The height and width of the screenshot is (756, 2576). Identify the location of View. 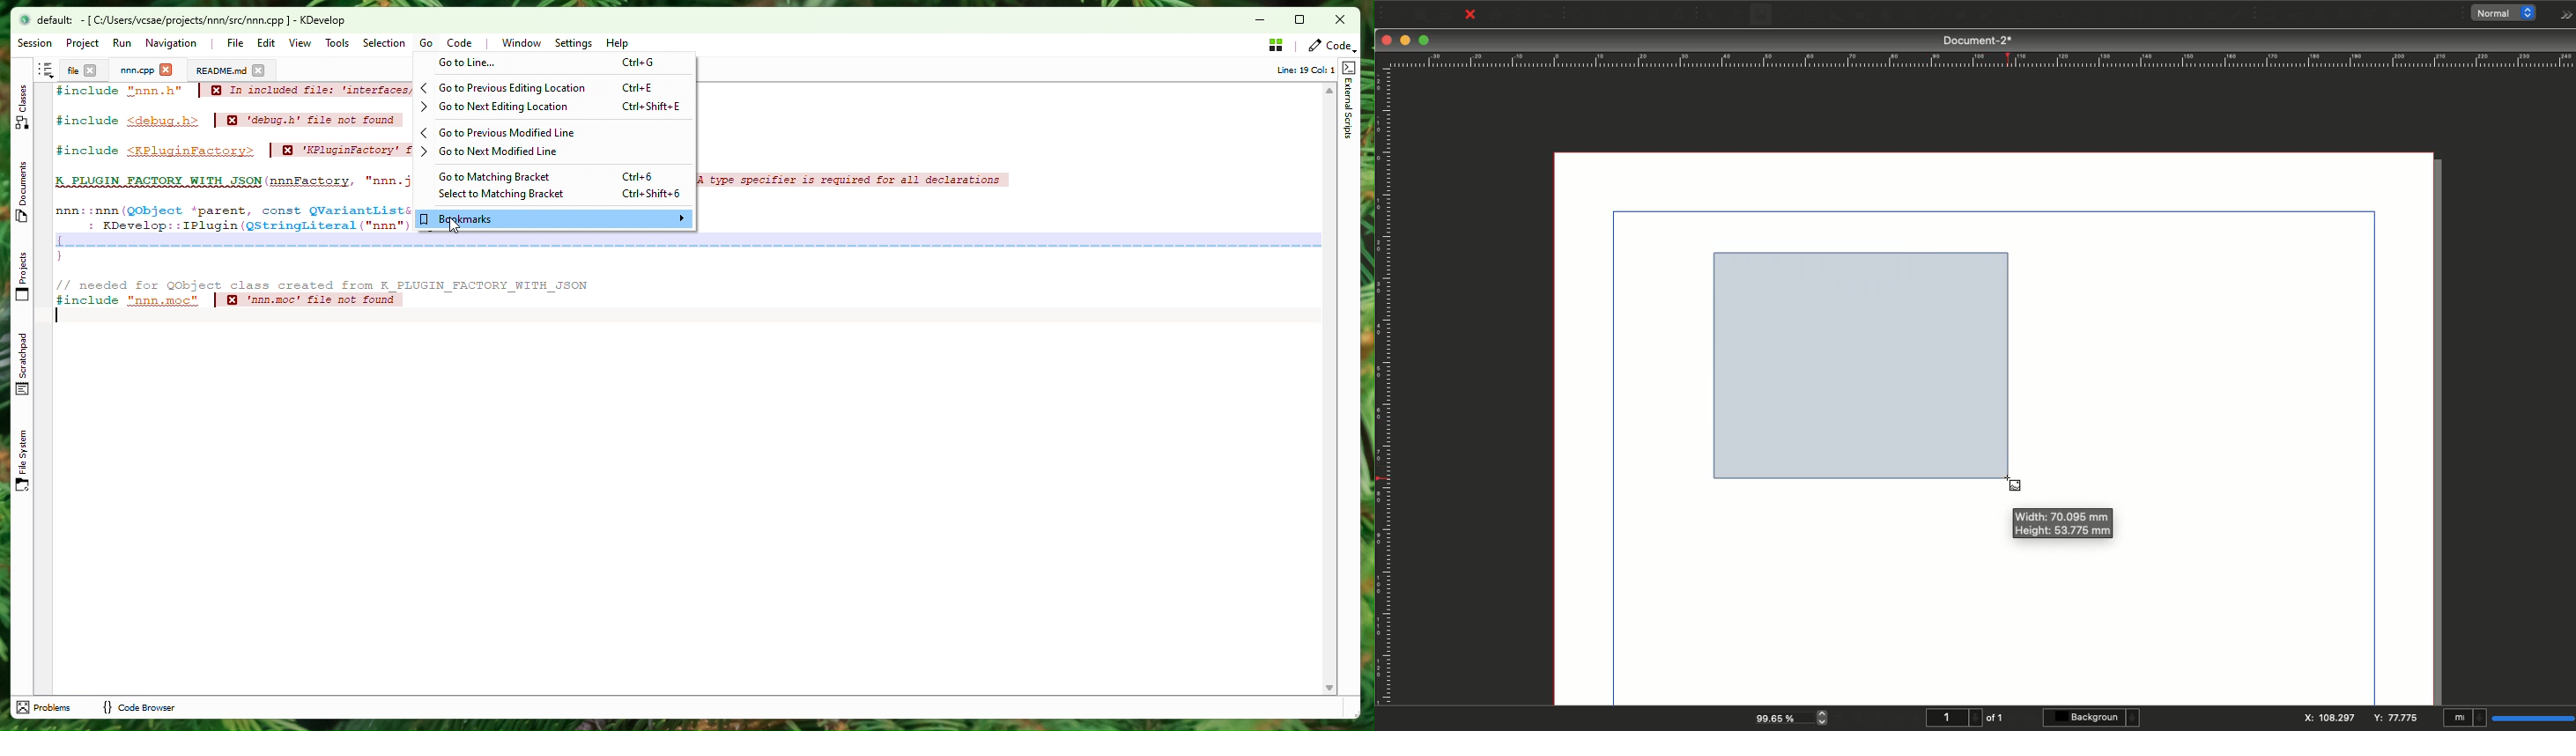
(301, 43).